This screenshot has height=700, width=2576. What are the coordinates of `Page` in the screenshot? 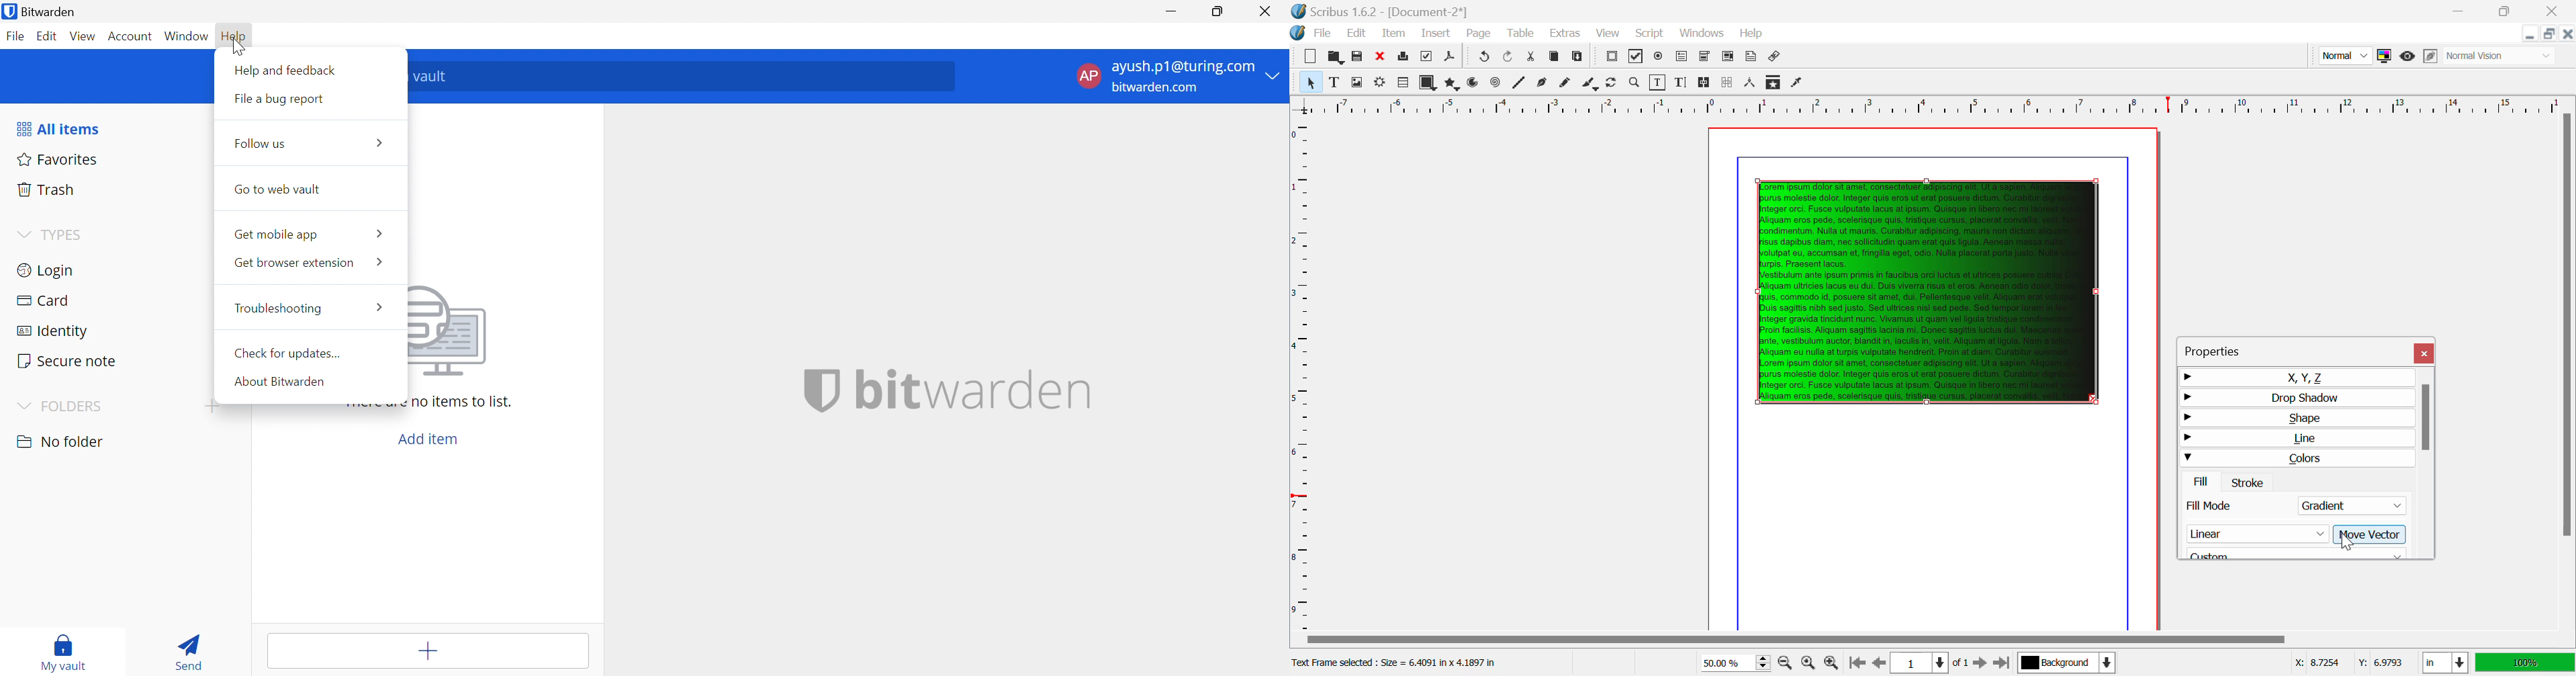 It's located at (1478, 34).